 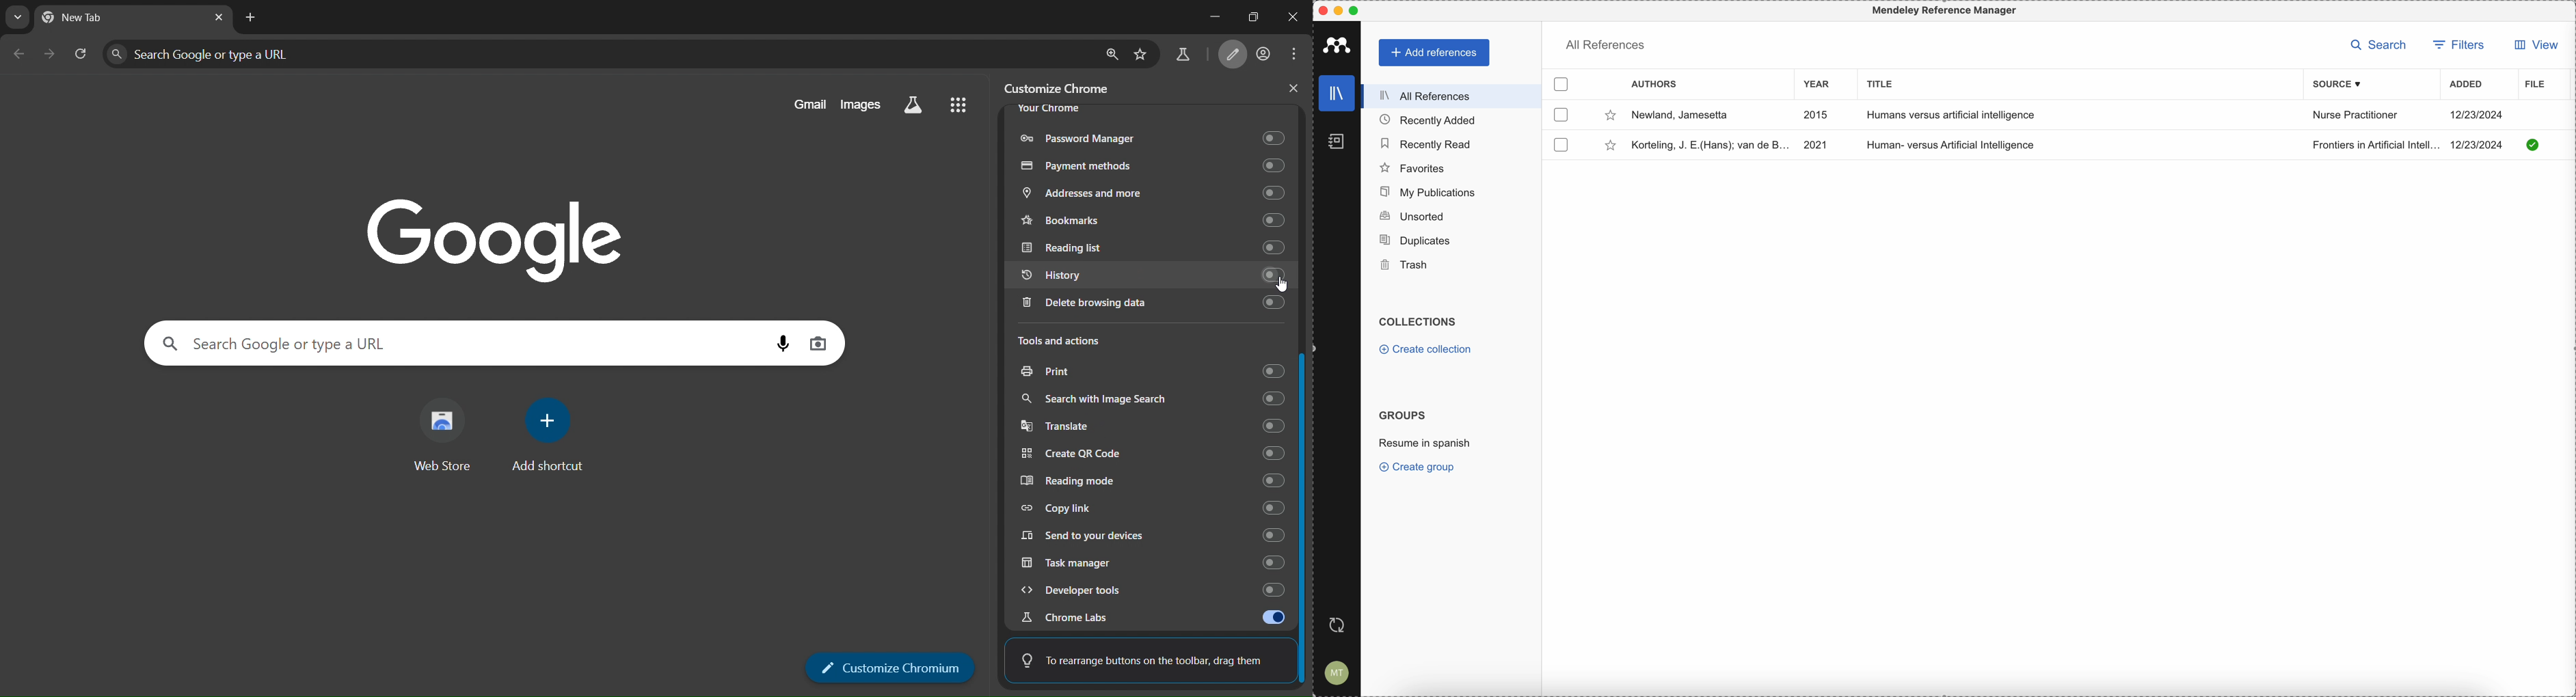 I want to click on 12/23/2024, so click(x=2480, y=145).